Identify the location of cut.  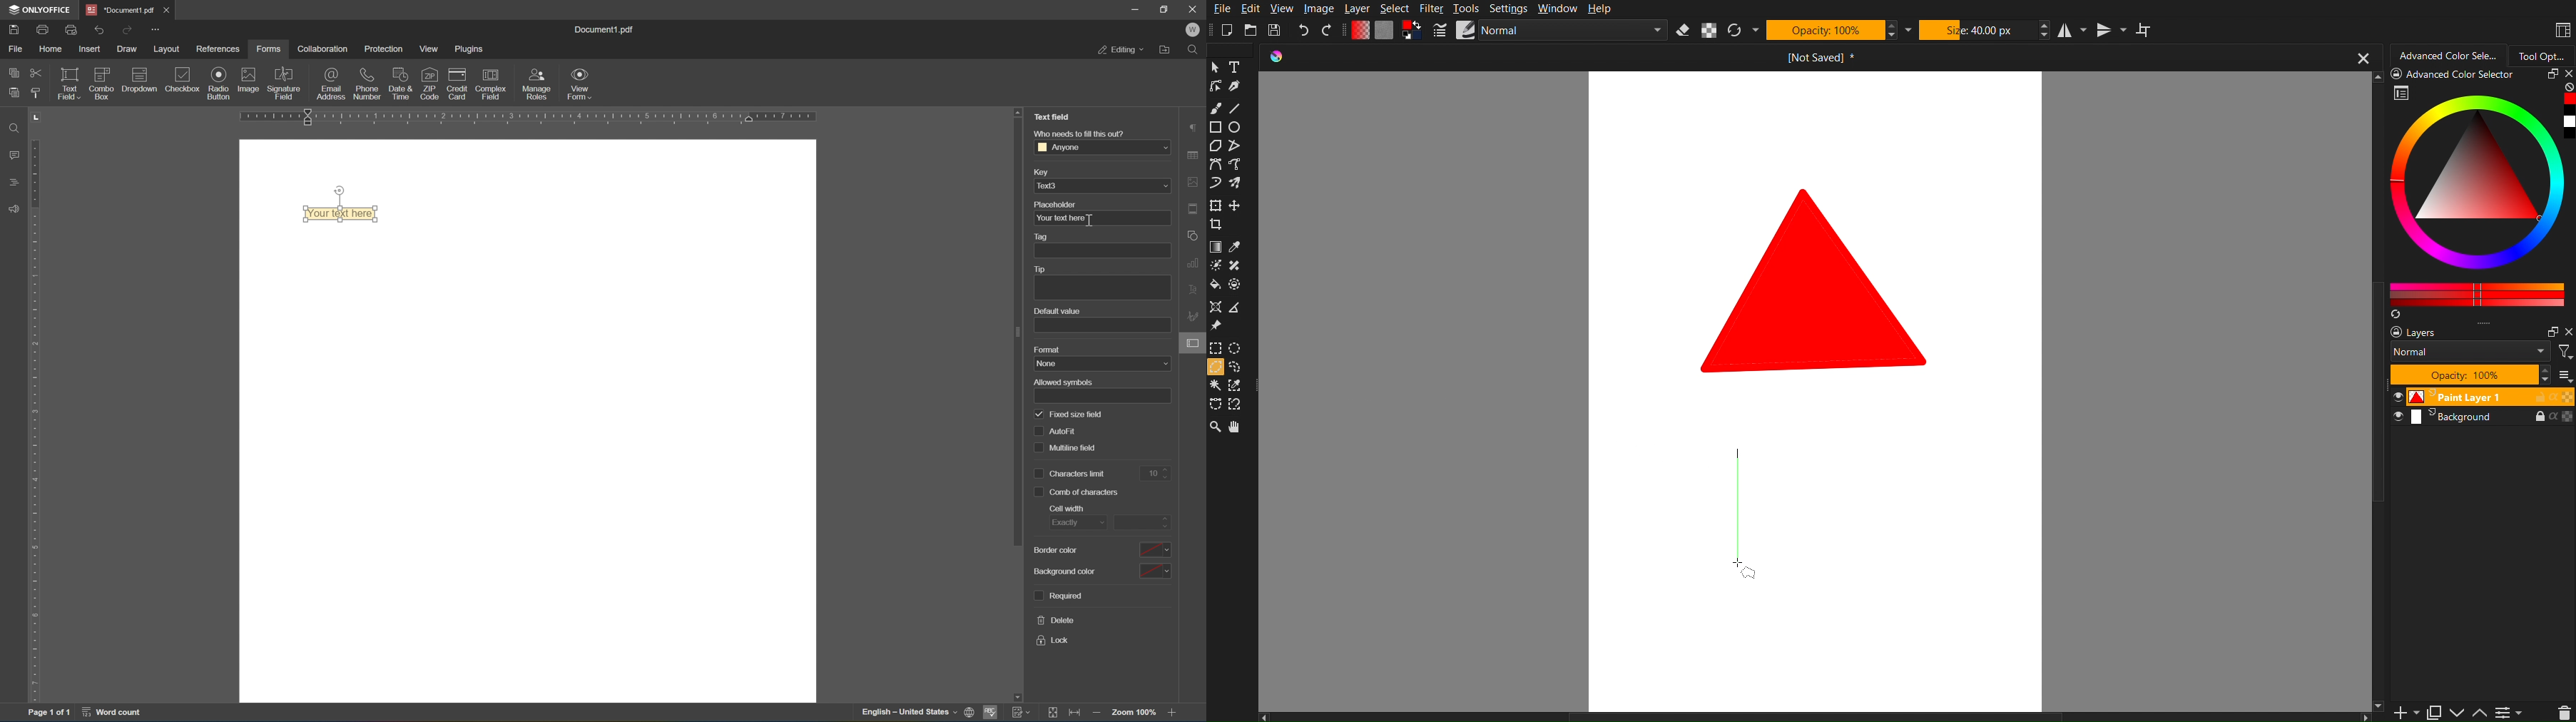
(37, 72).